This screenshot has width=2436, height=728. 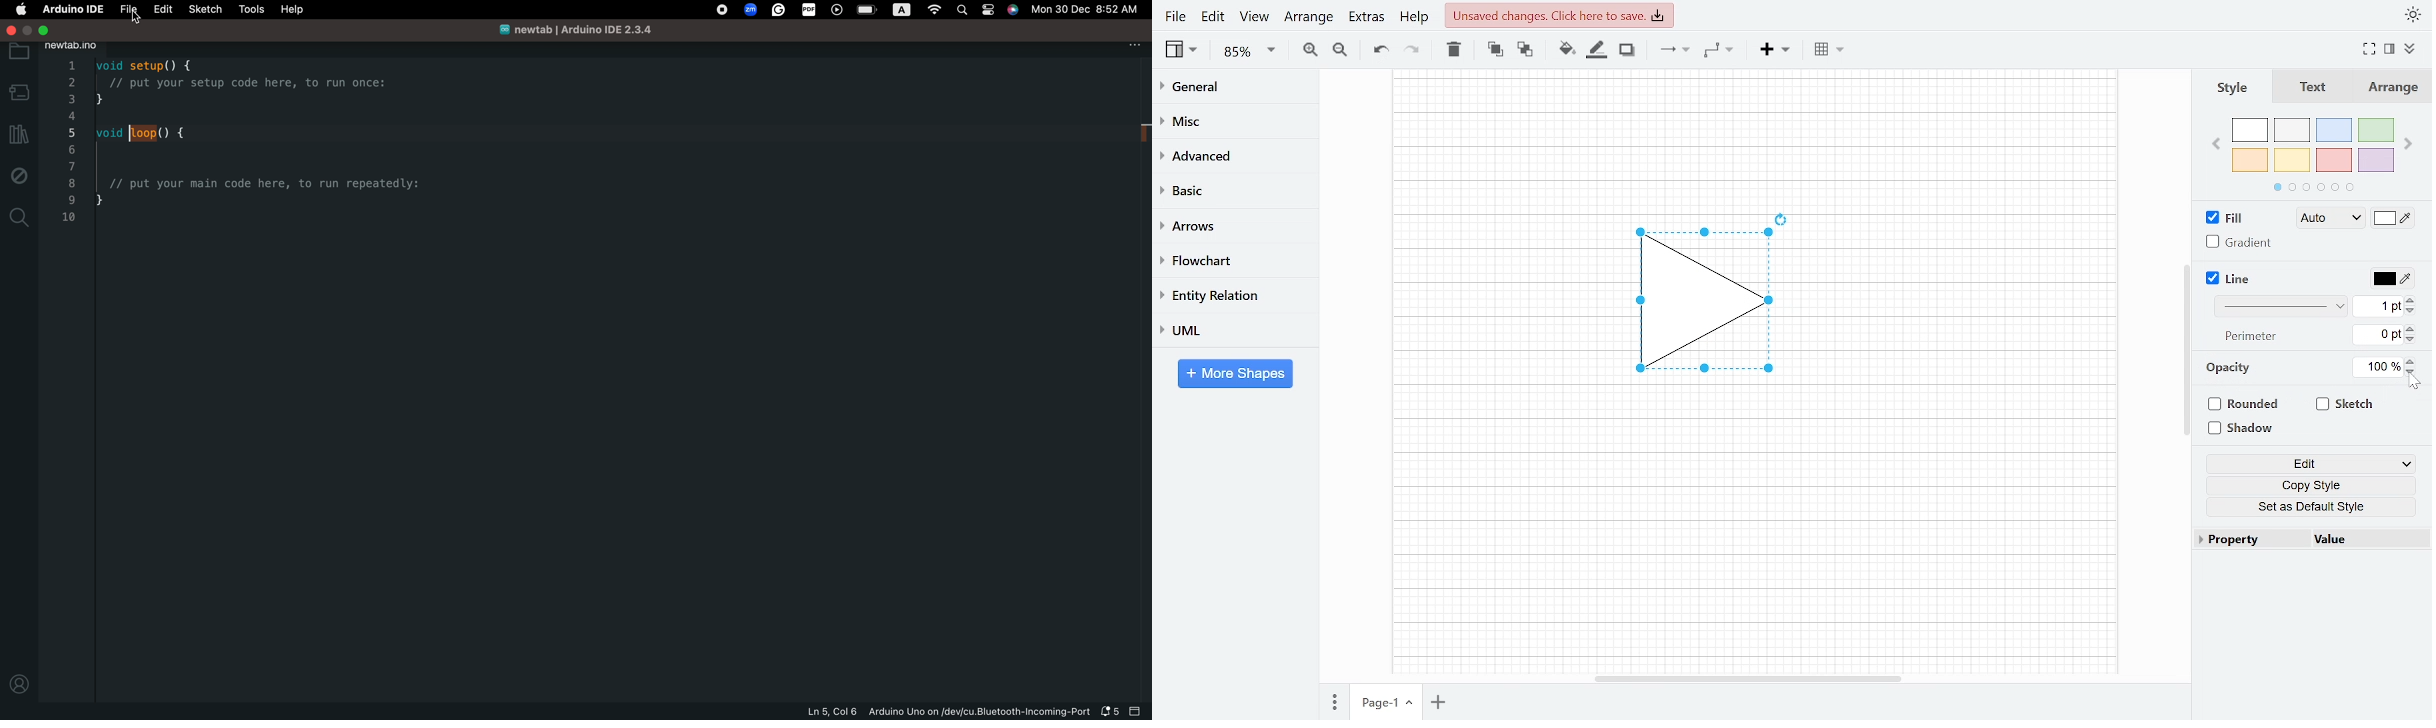 I want to click on Fill style, so click(x=2326, y=219).